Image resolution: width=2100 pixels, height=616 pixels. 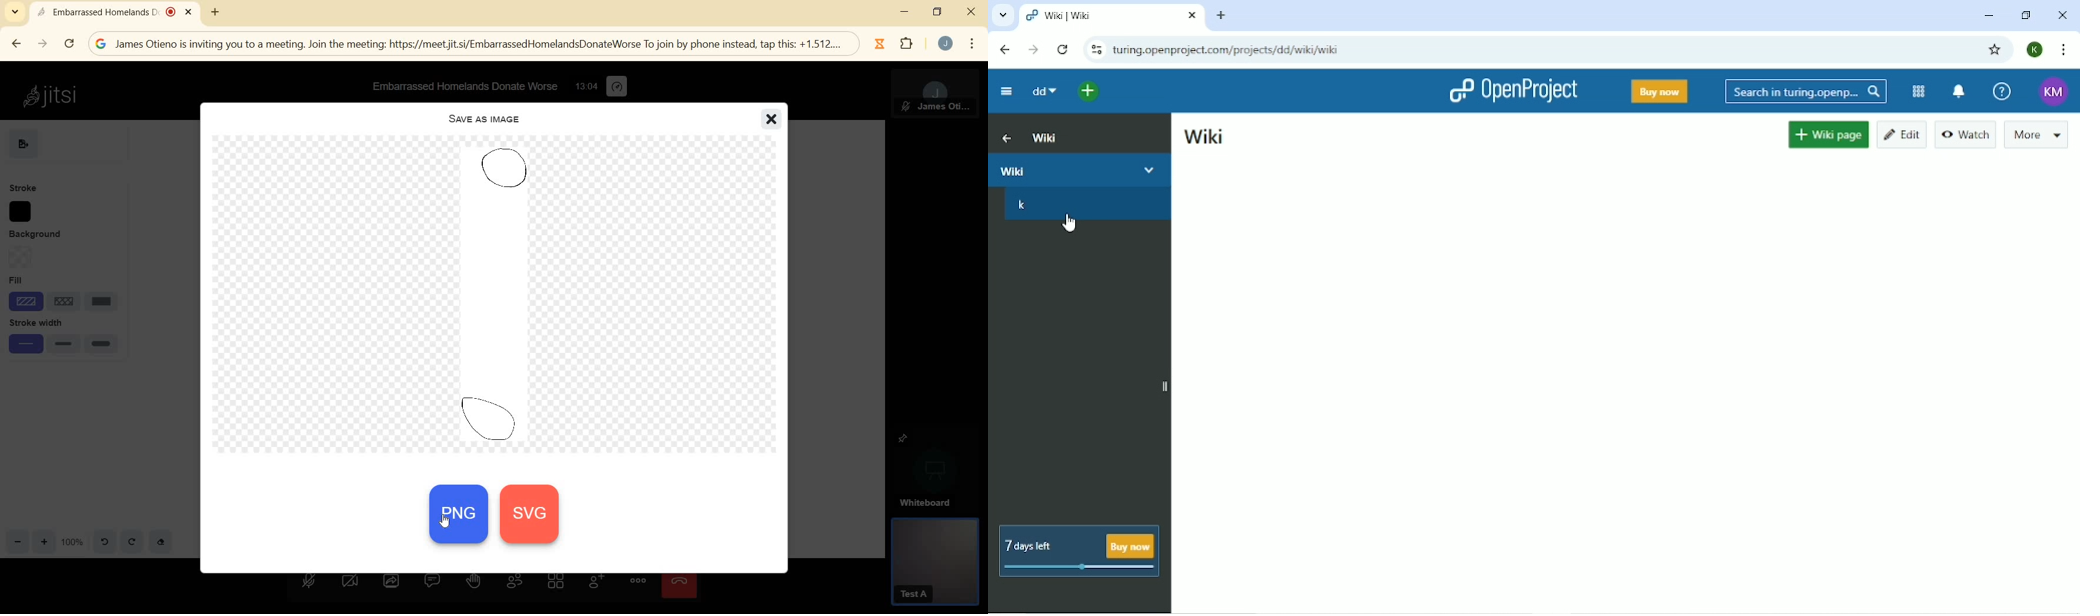 I want to click on Jitsi, so click(x=55, y=96).